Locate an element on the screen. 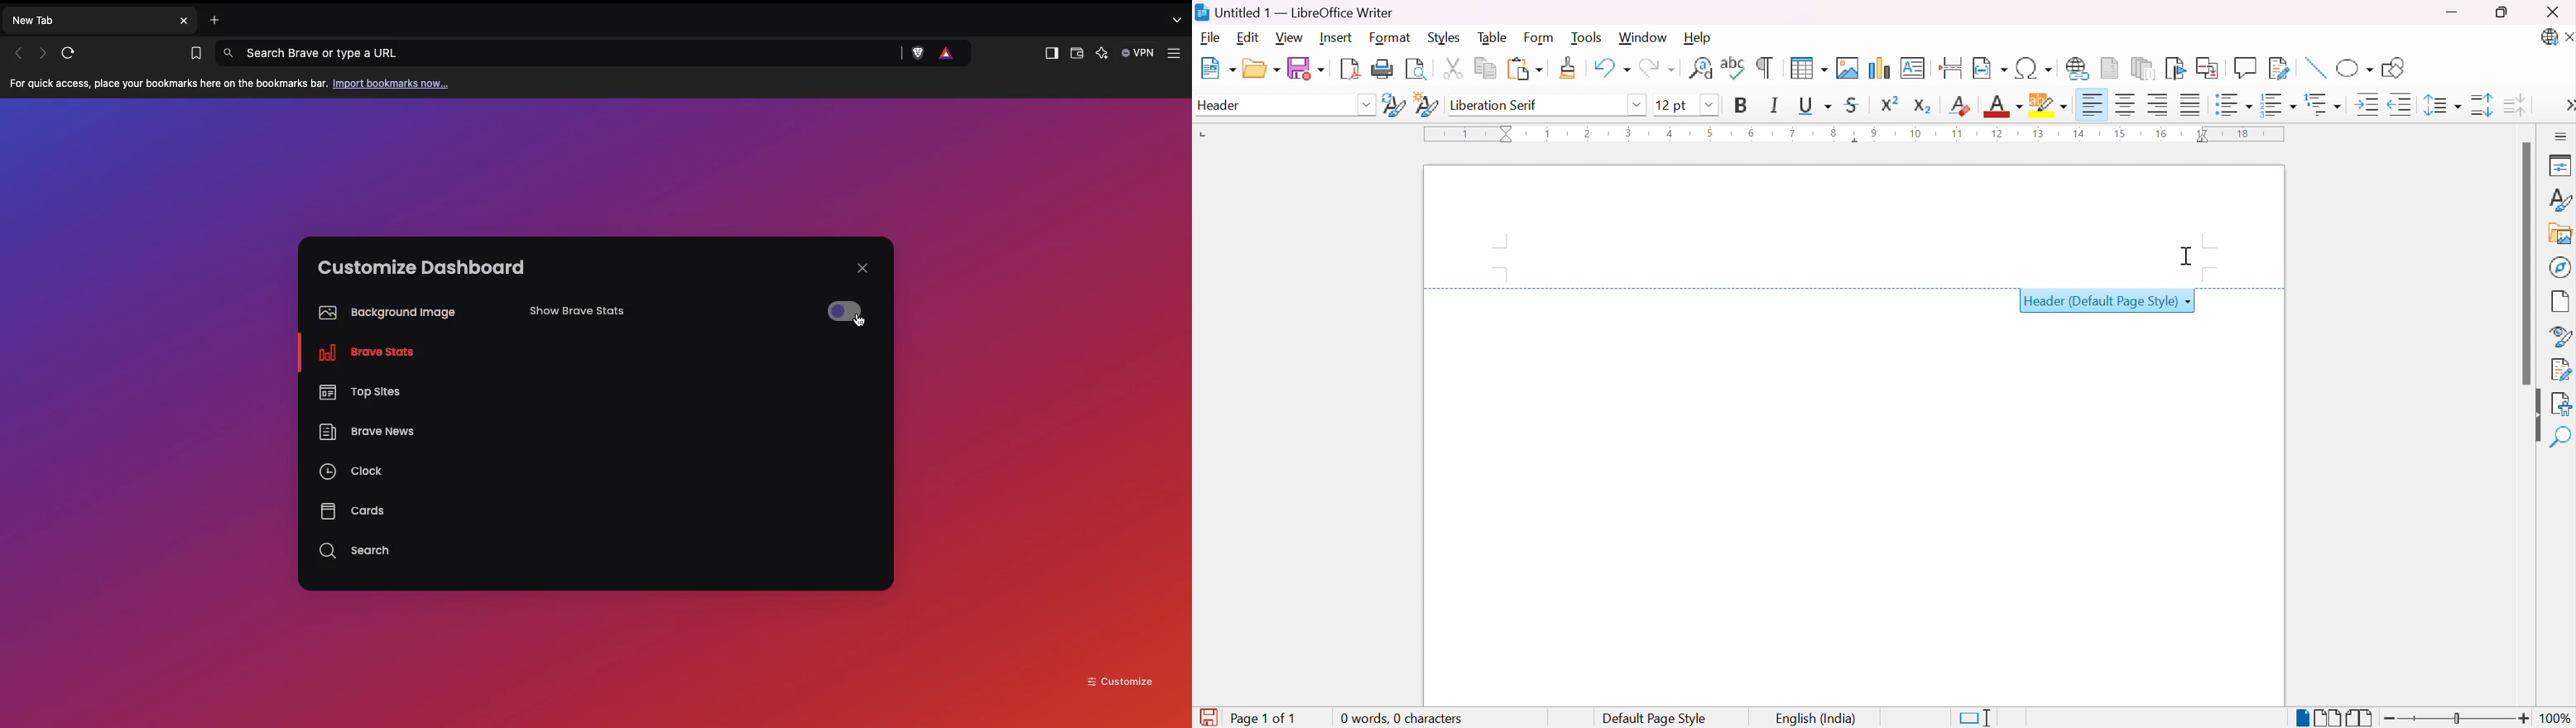 The width and height of the screenshot is (2576, 728). Insert is located at coordinates (1335, 38).